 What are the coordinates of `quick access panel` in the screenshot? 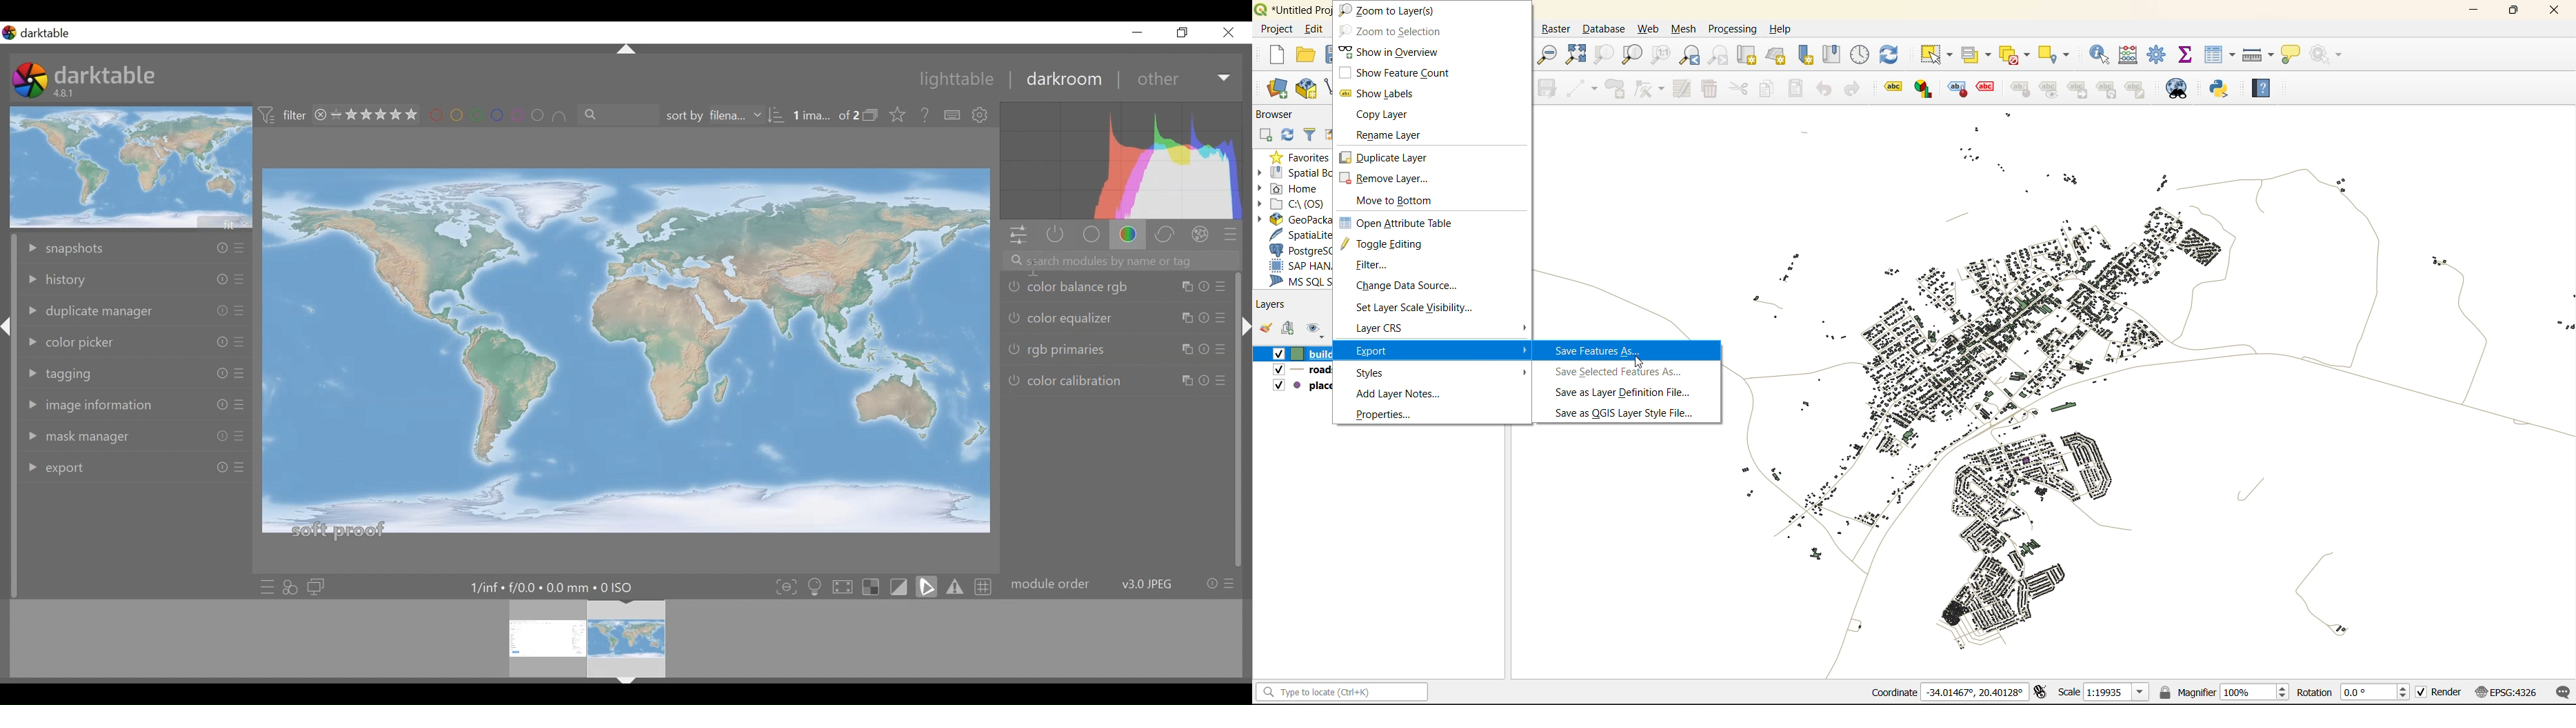 It's located at (1017, 236).